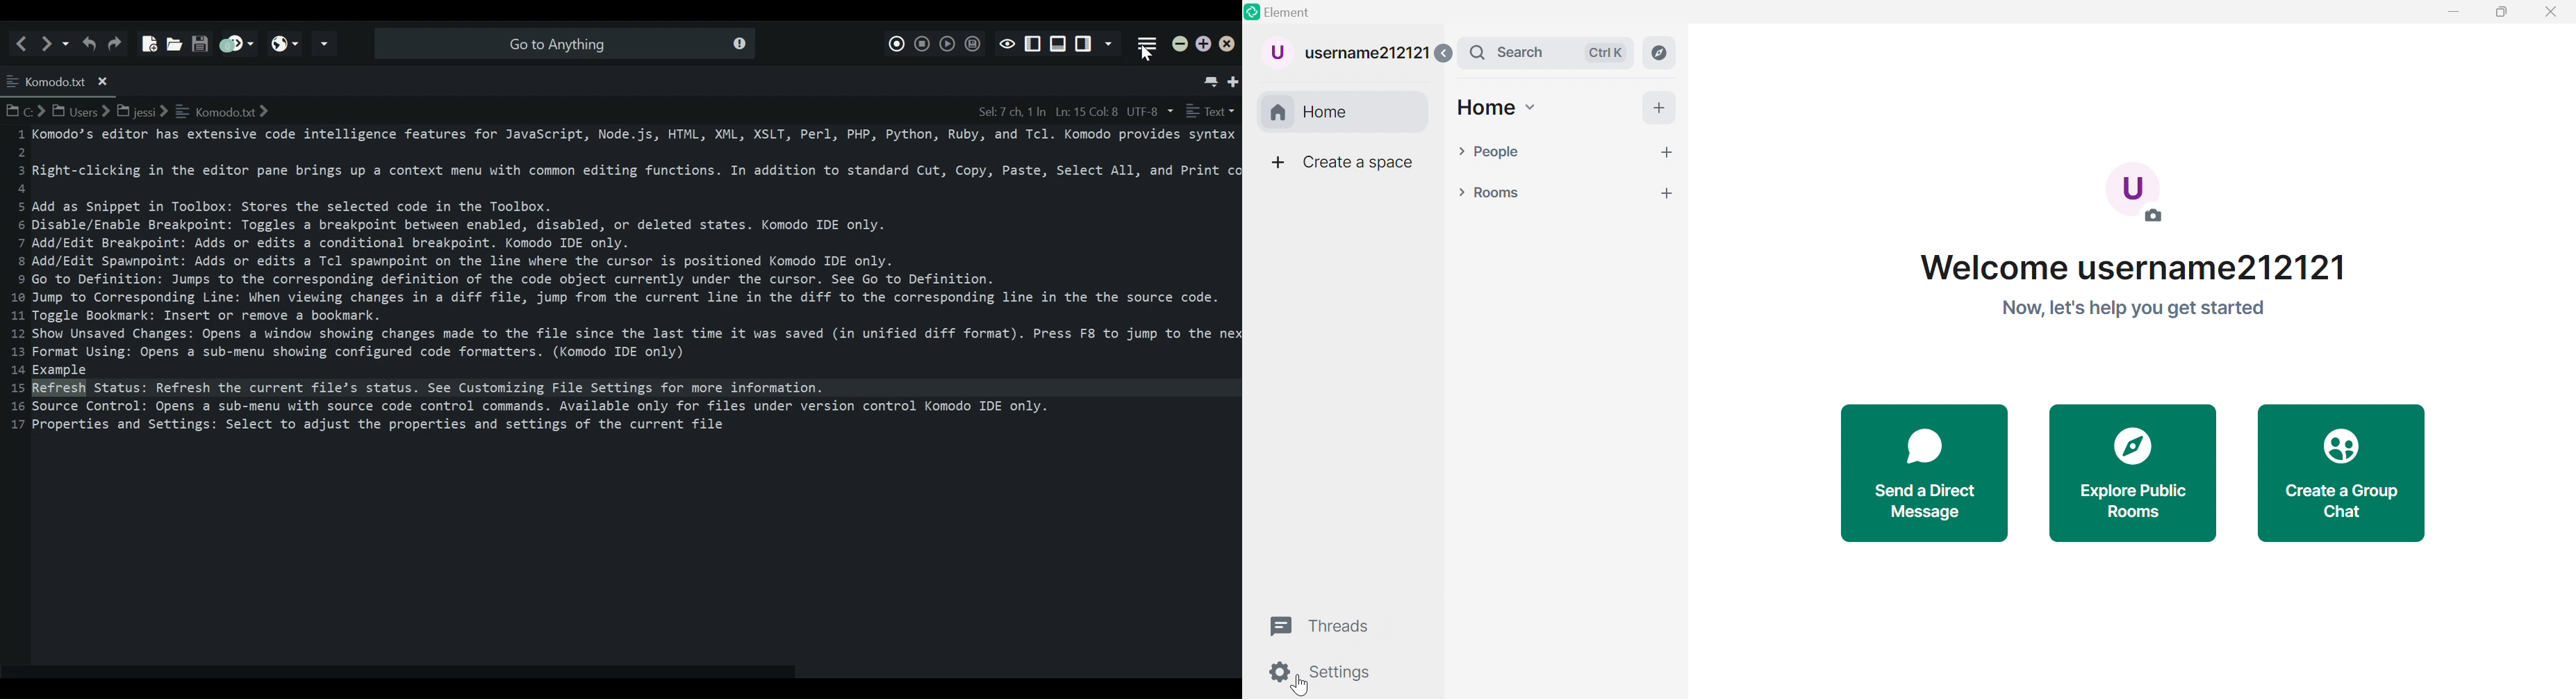 This screenshot has height=700, width=2576. Describe the element at coordinates (2133, 268) in the screenshot. I see `Welcome username212121` at that location.